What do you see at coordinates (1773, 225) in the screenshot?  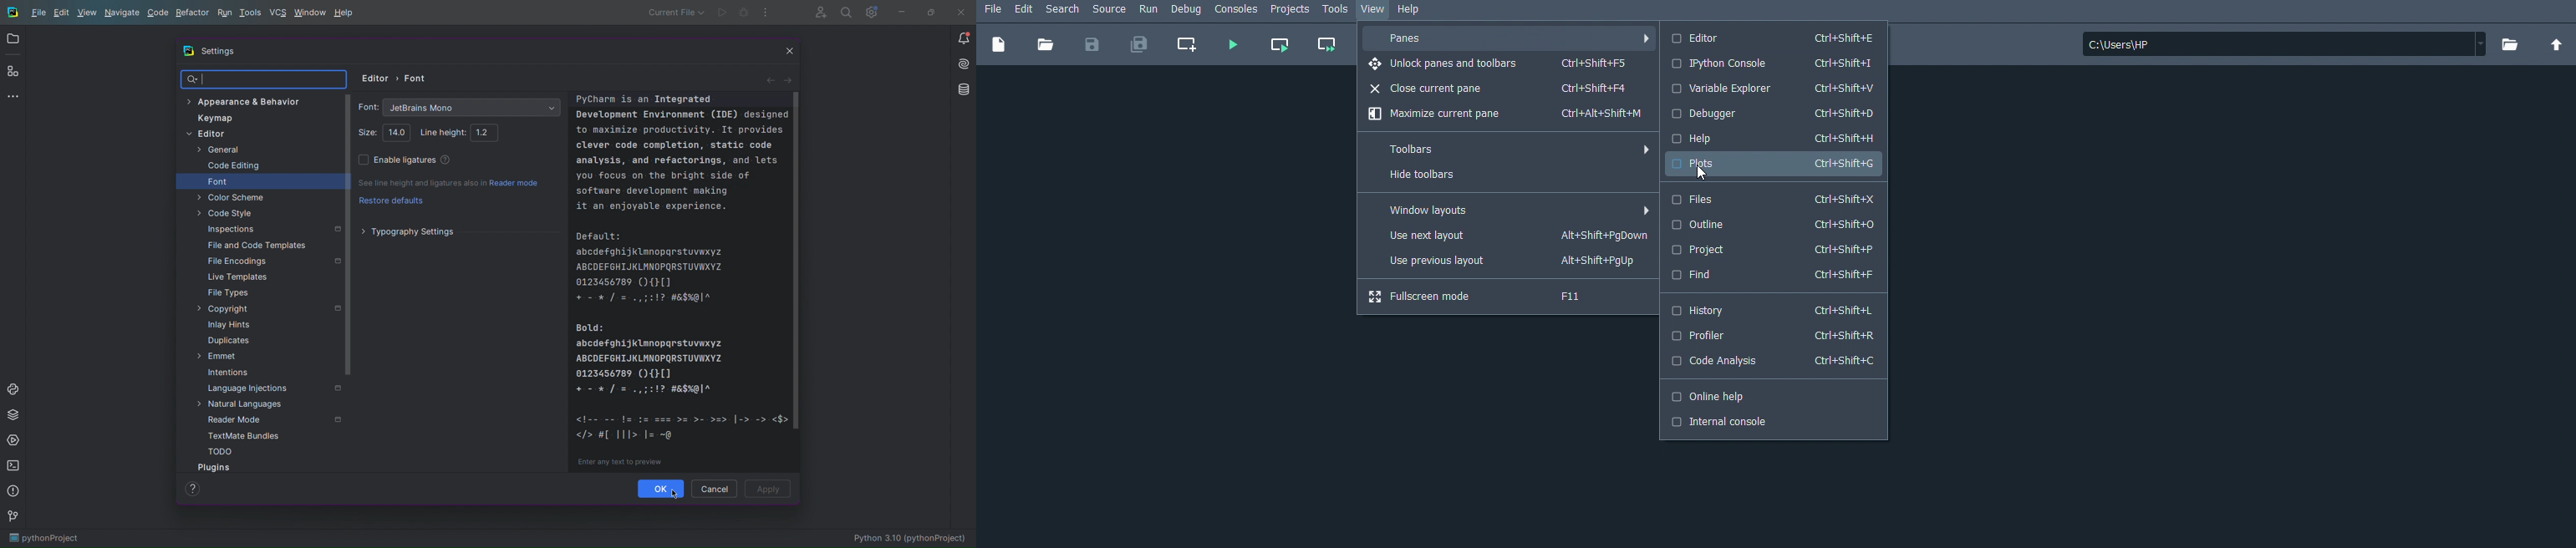 I see `Outline` at bounding box center [1773, 225].